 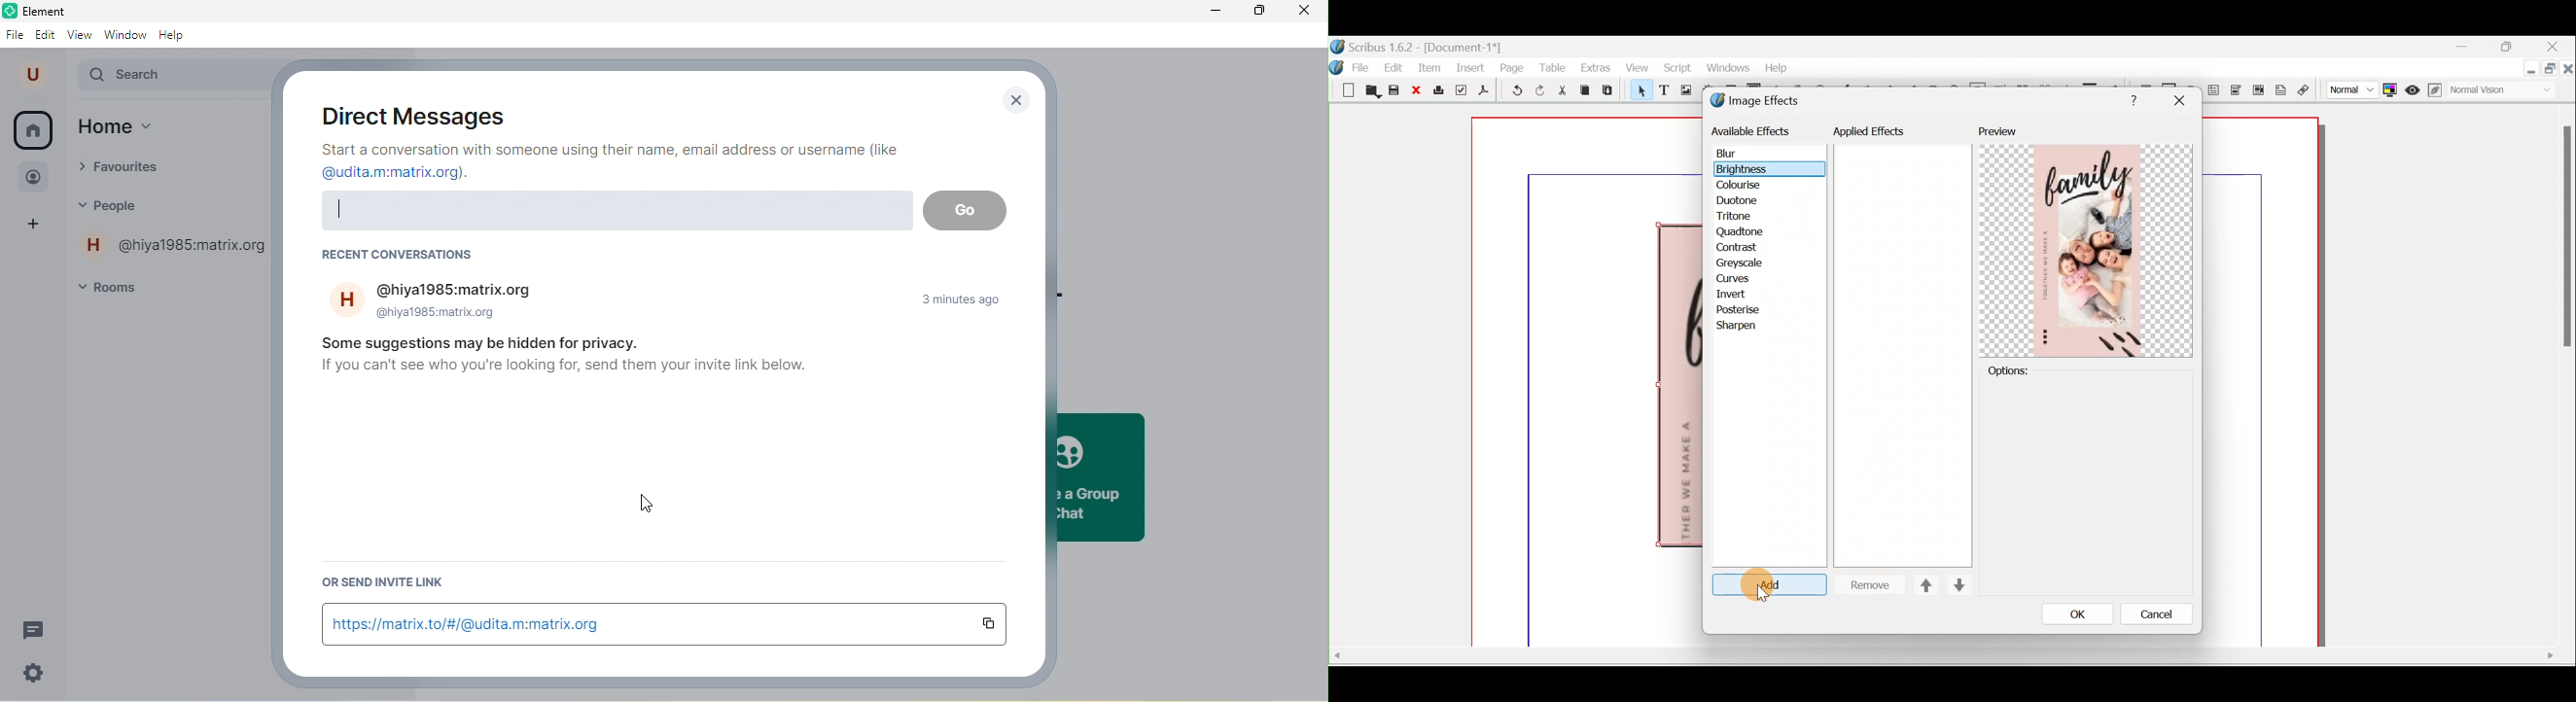 What do you see at coordinates (1741, 249) in the screenshot?
I see `Contrast` at bounding box center [1741, 249].